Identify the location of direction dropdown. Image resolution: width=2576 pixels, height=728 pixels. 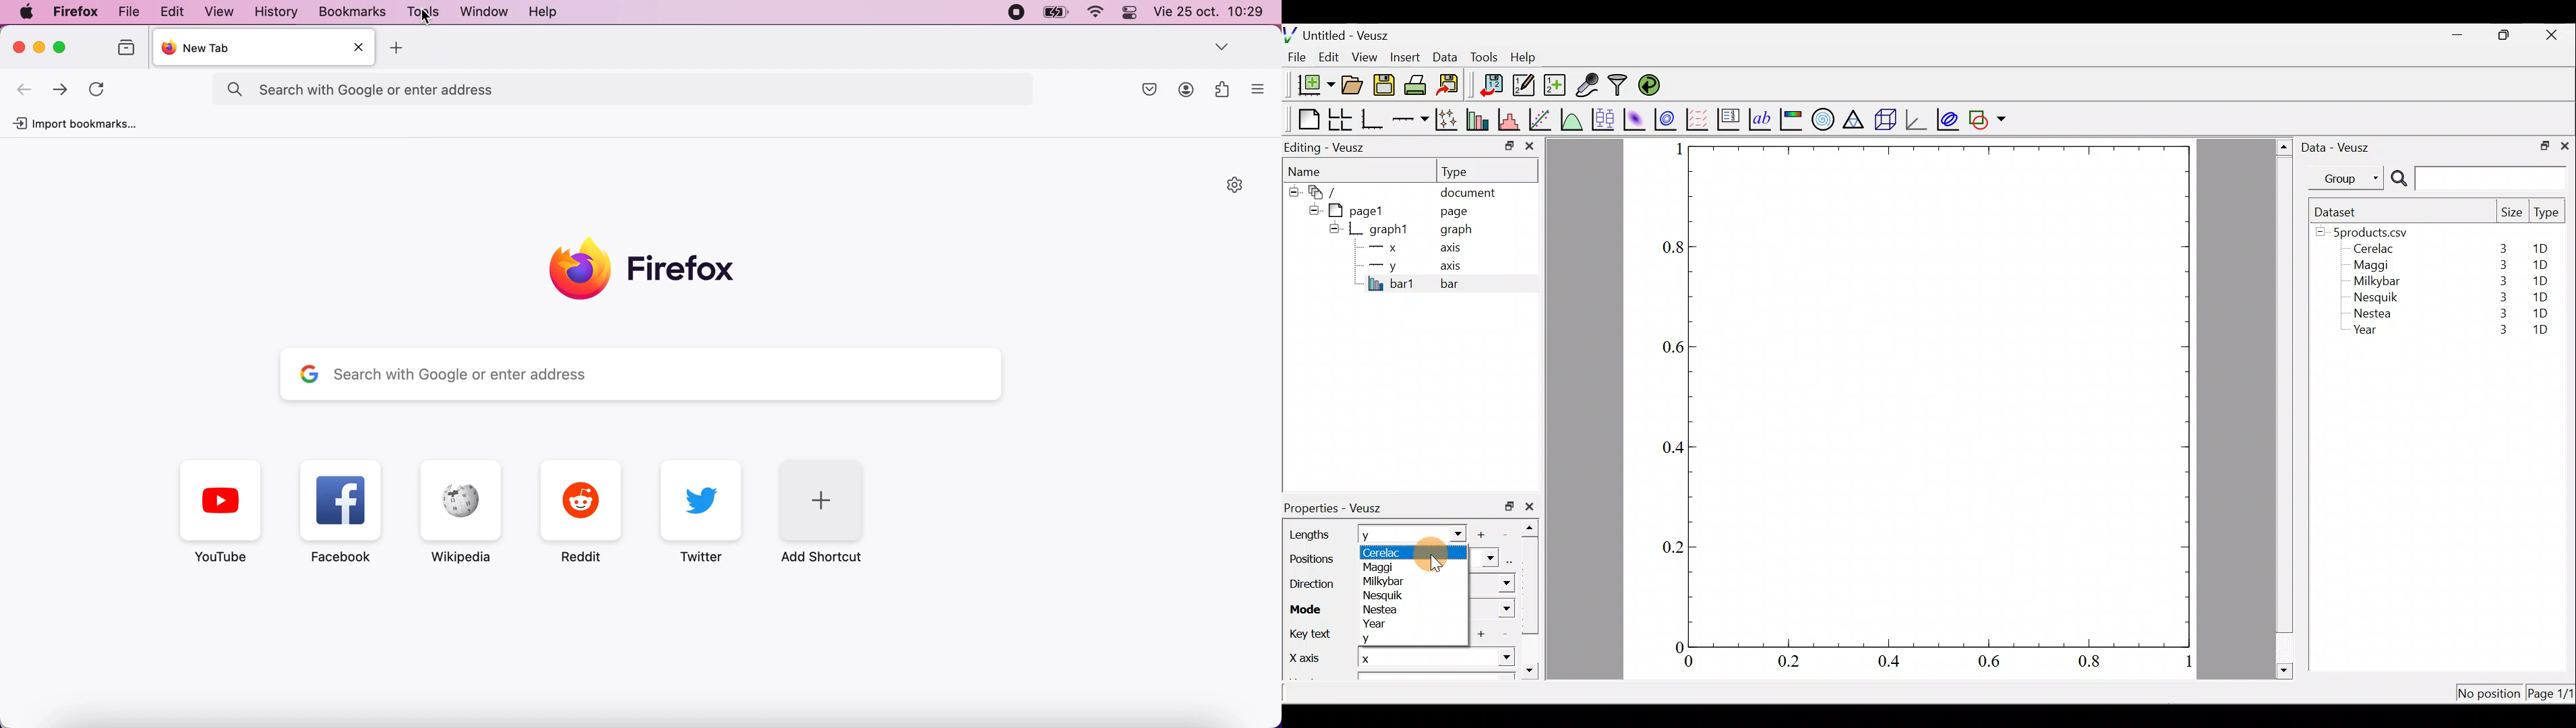
(1493, 584).